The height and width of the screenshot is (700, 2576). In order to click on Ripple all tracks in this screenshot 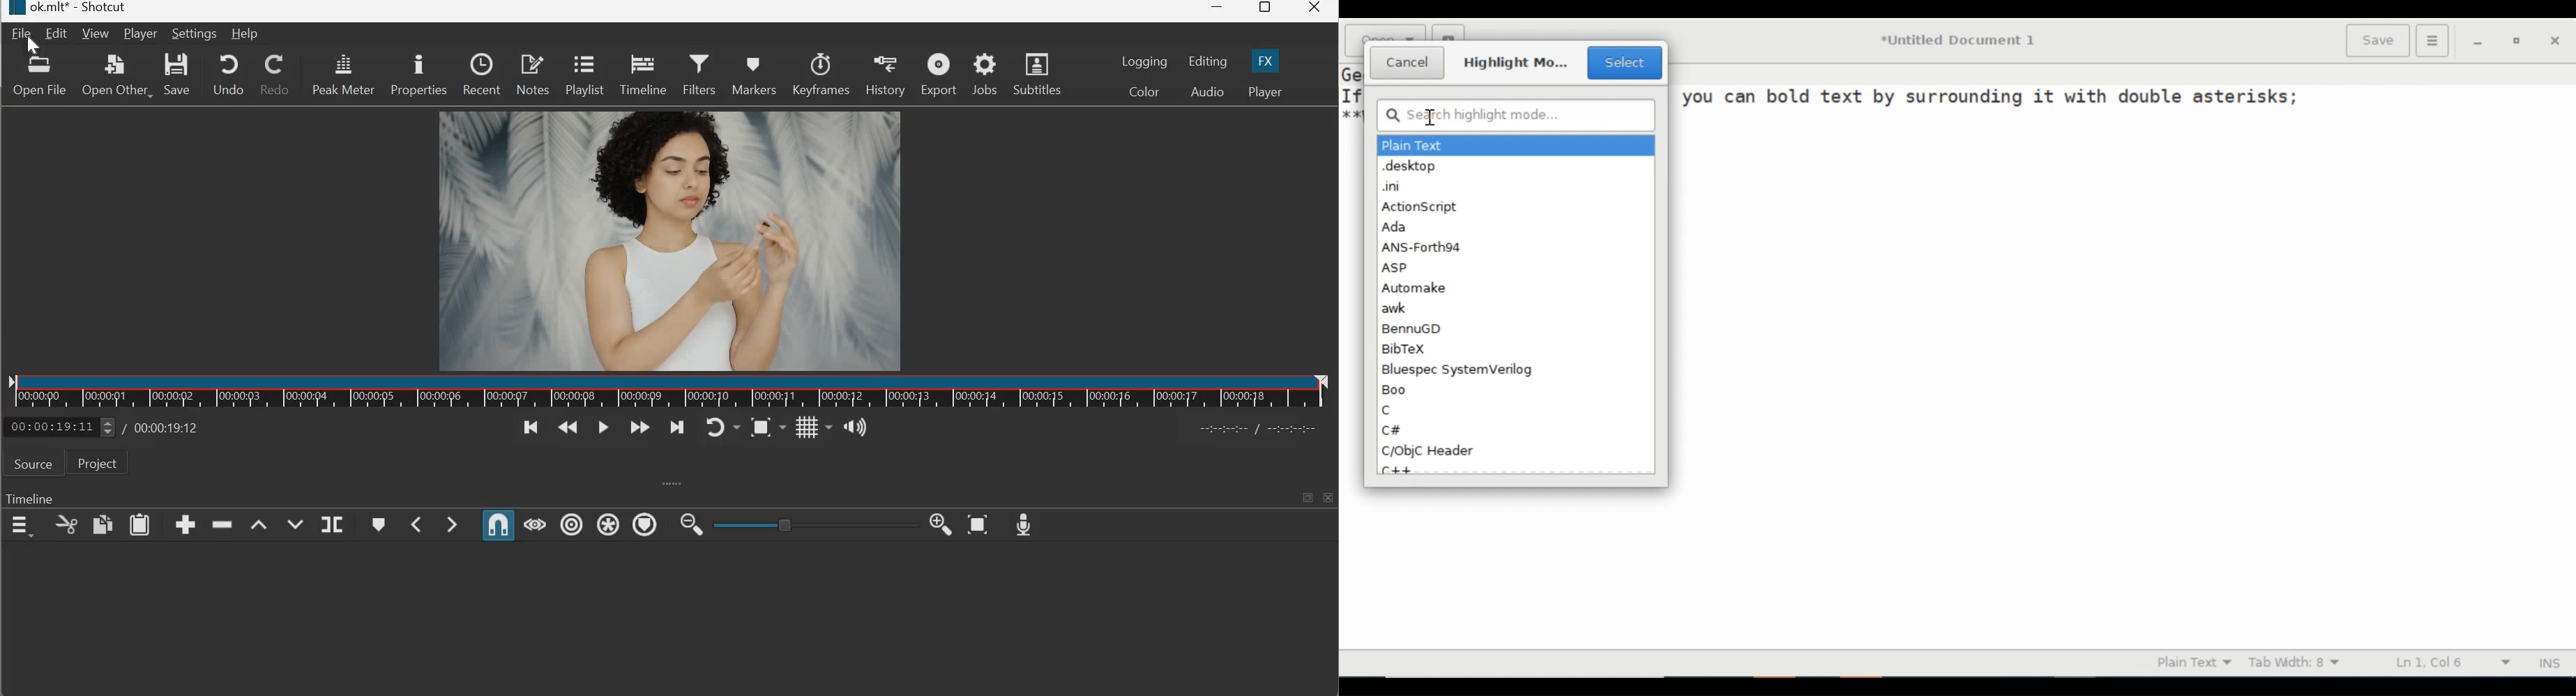, I will do `click(608, 524)`.